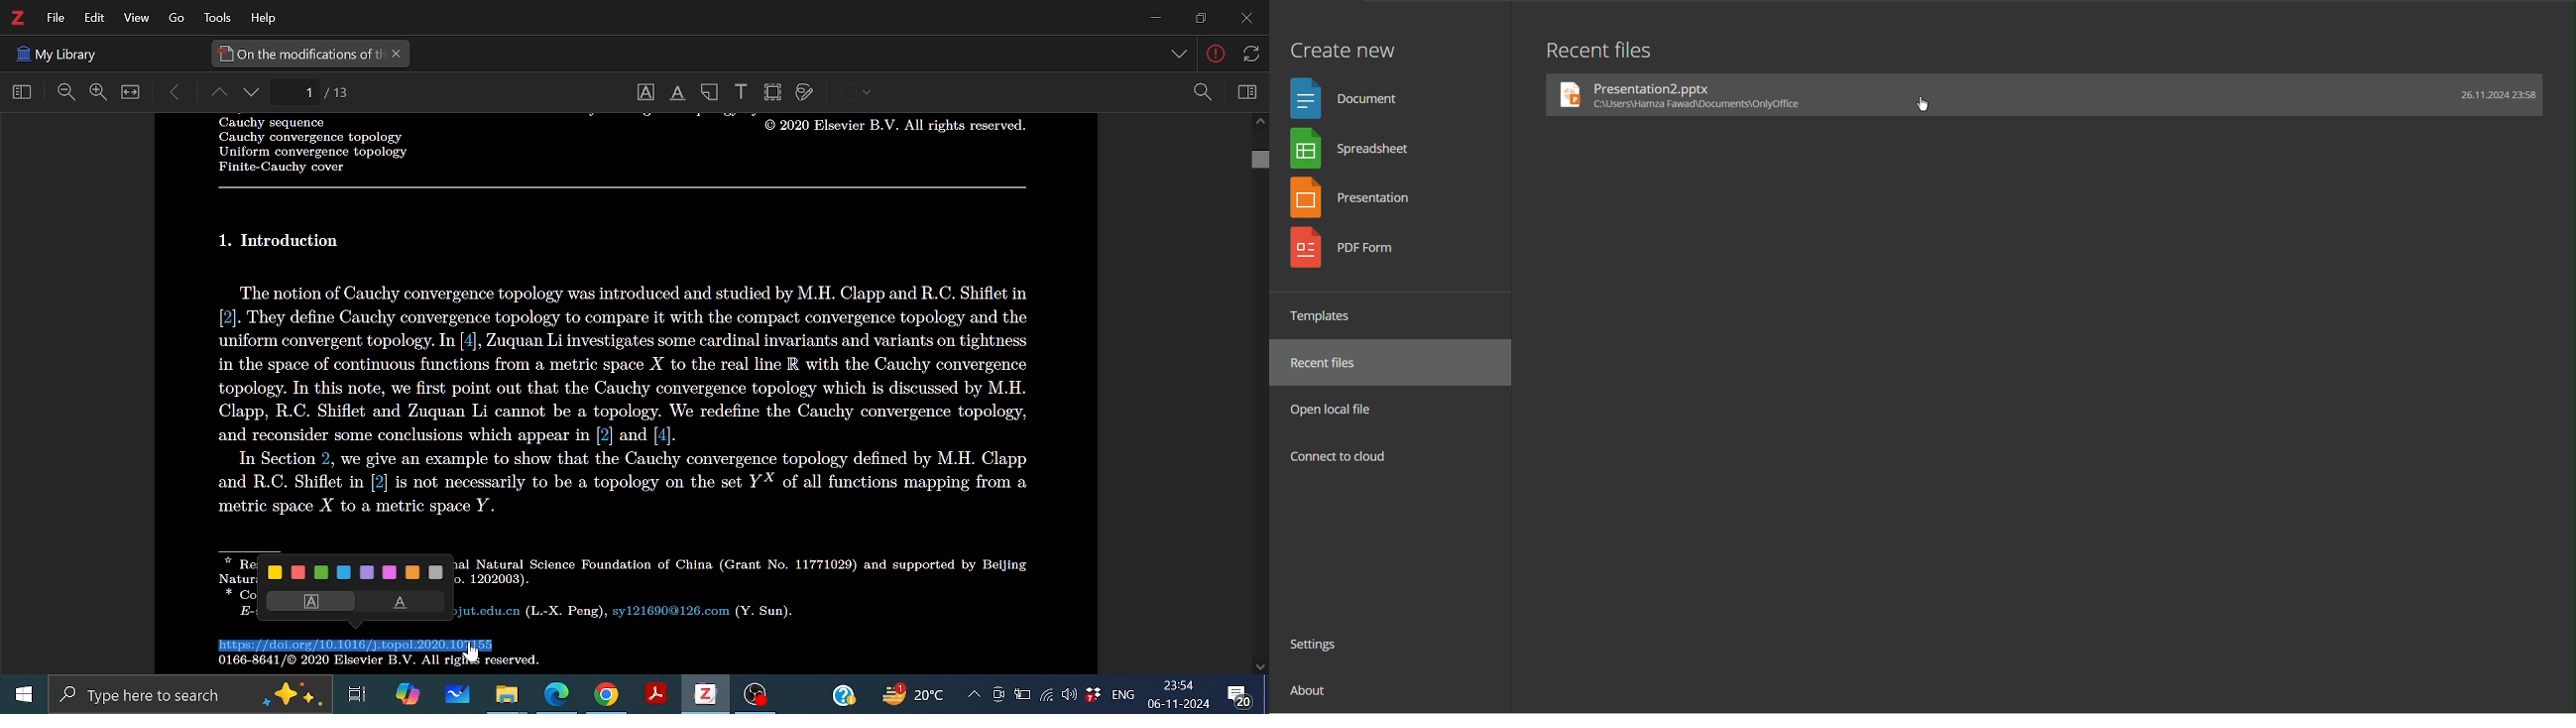 This screenshot has height=728, width=2576. Describe the element at coordinates (1261, 666) in the screenshot. I see `Move down` at that location.